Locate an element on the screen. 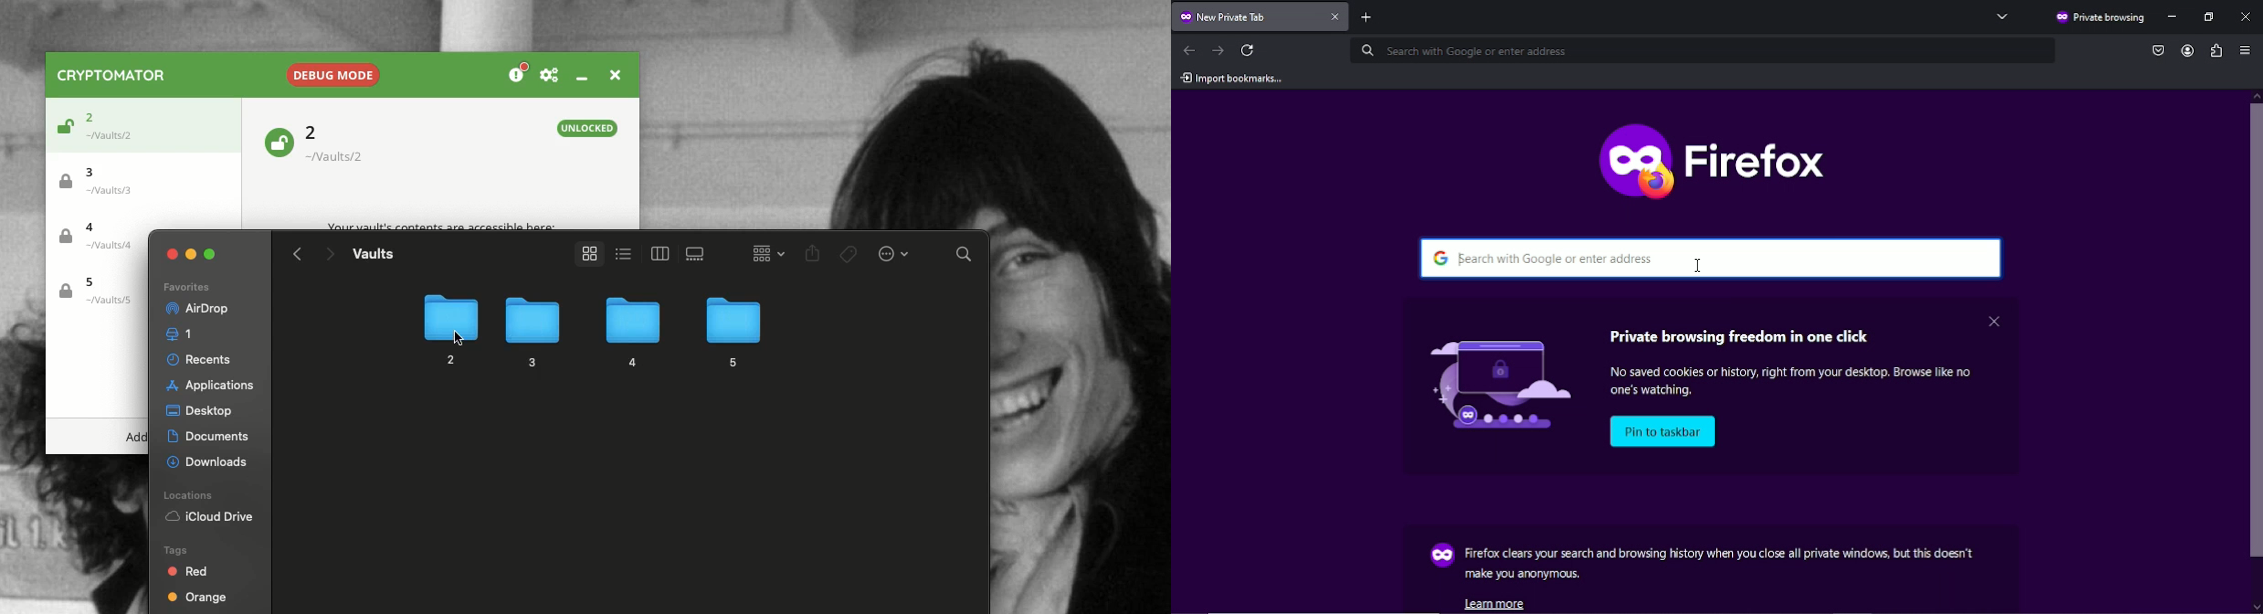   is located at coordinates (447, 328).